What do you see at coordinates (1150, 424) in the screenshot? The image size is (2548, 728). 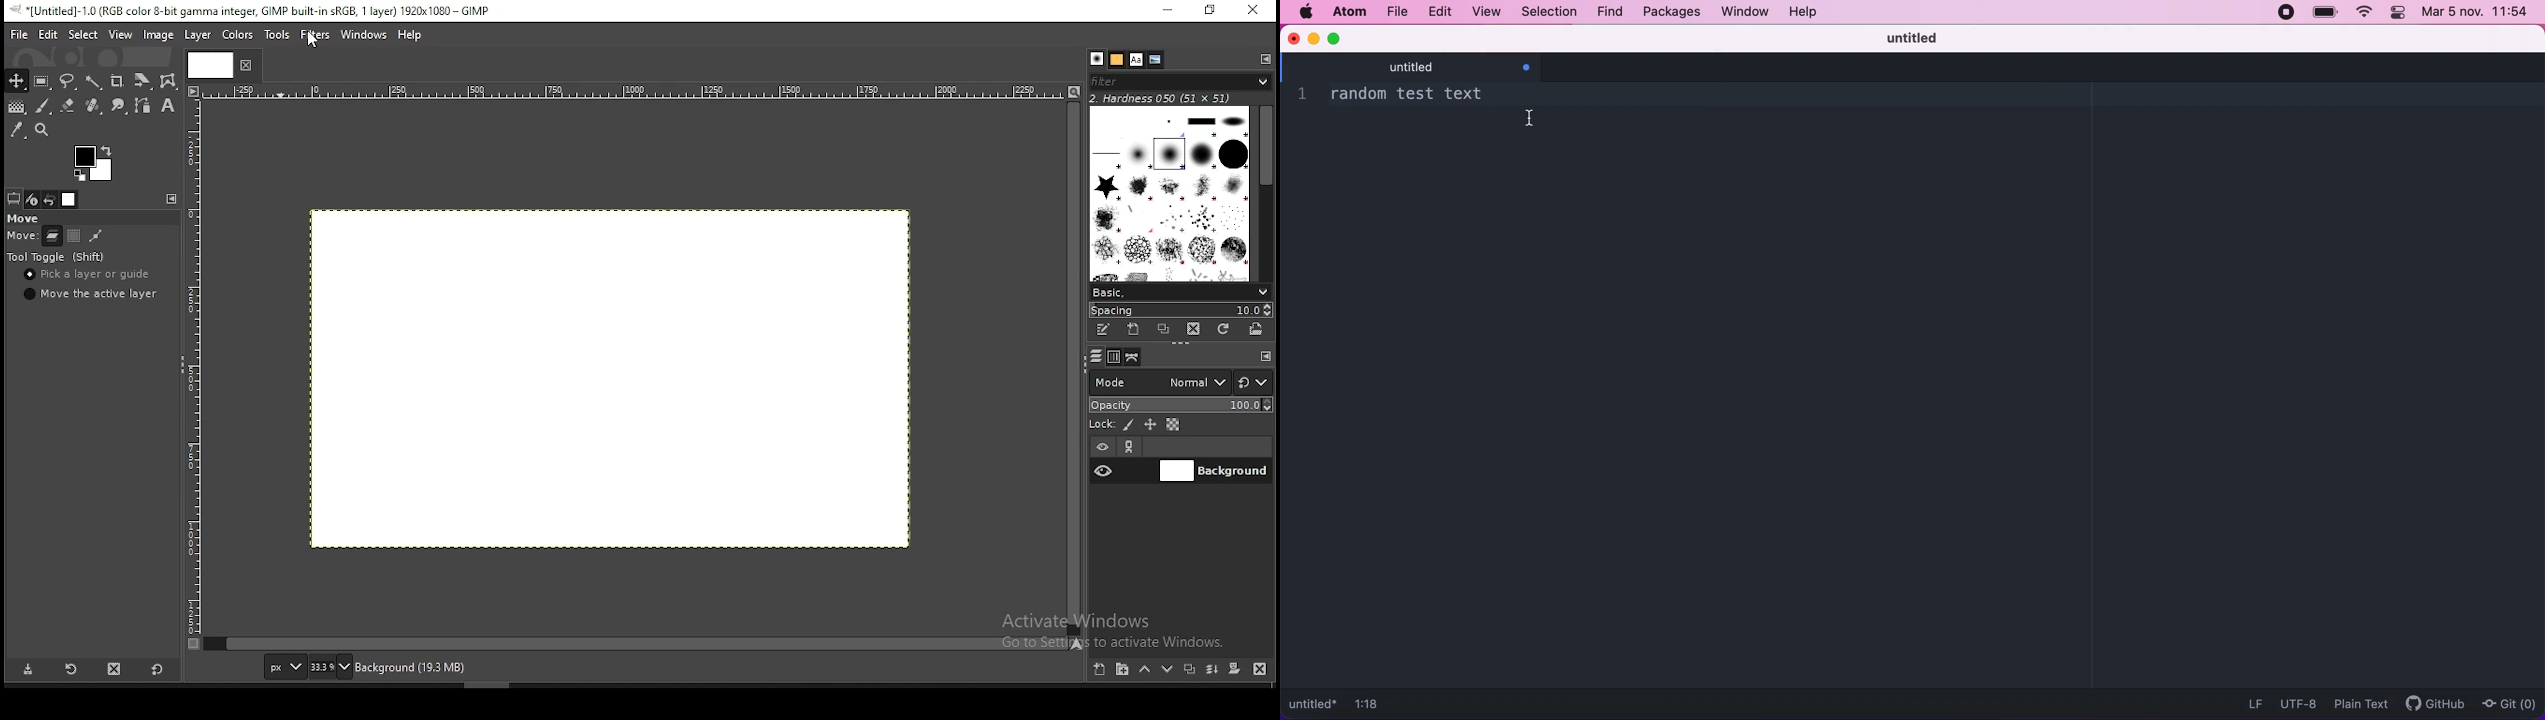 I see `lock size and position` at bounding box center [1150, 424].